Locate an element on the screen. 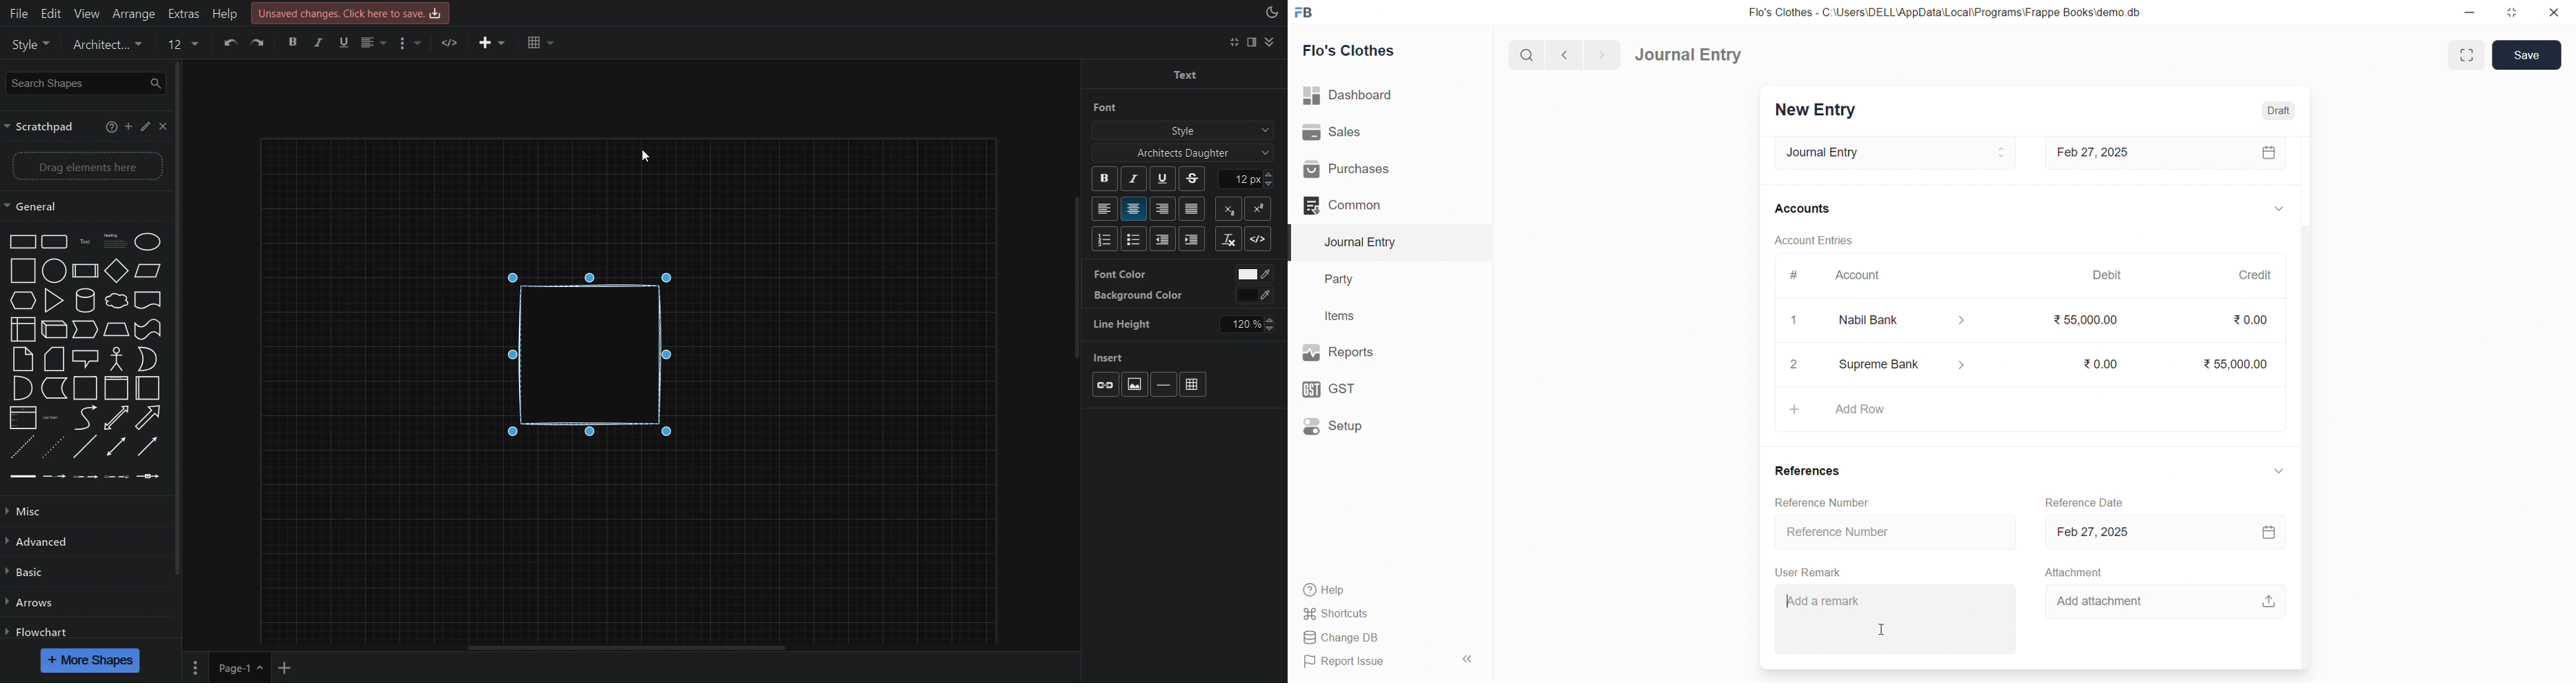  Attachment is located at coordinates (2073, 572).